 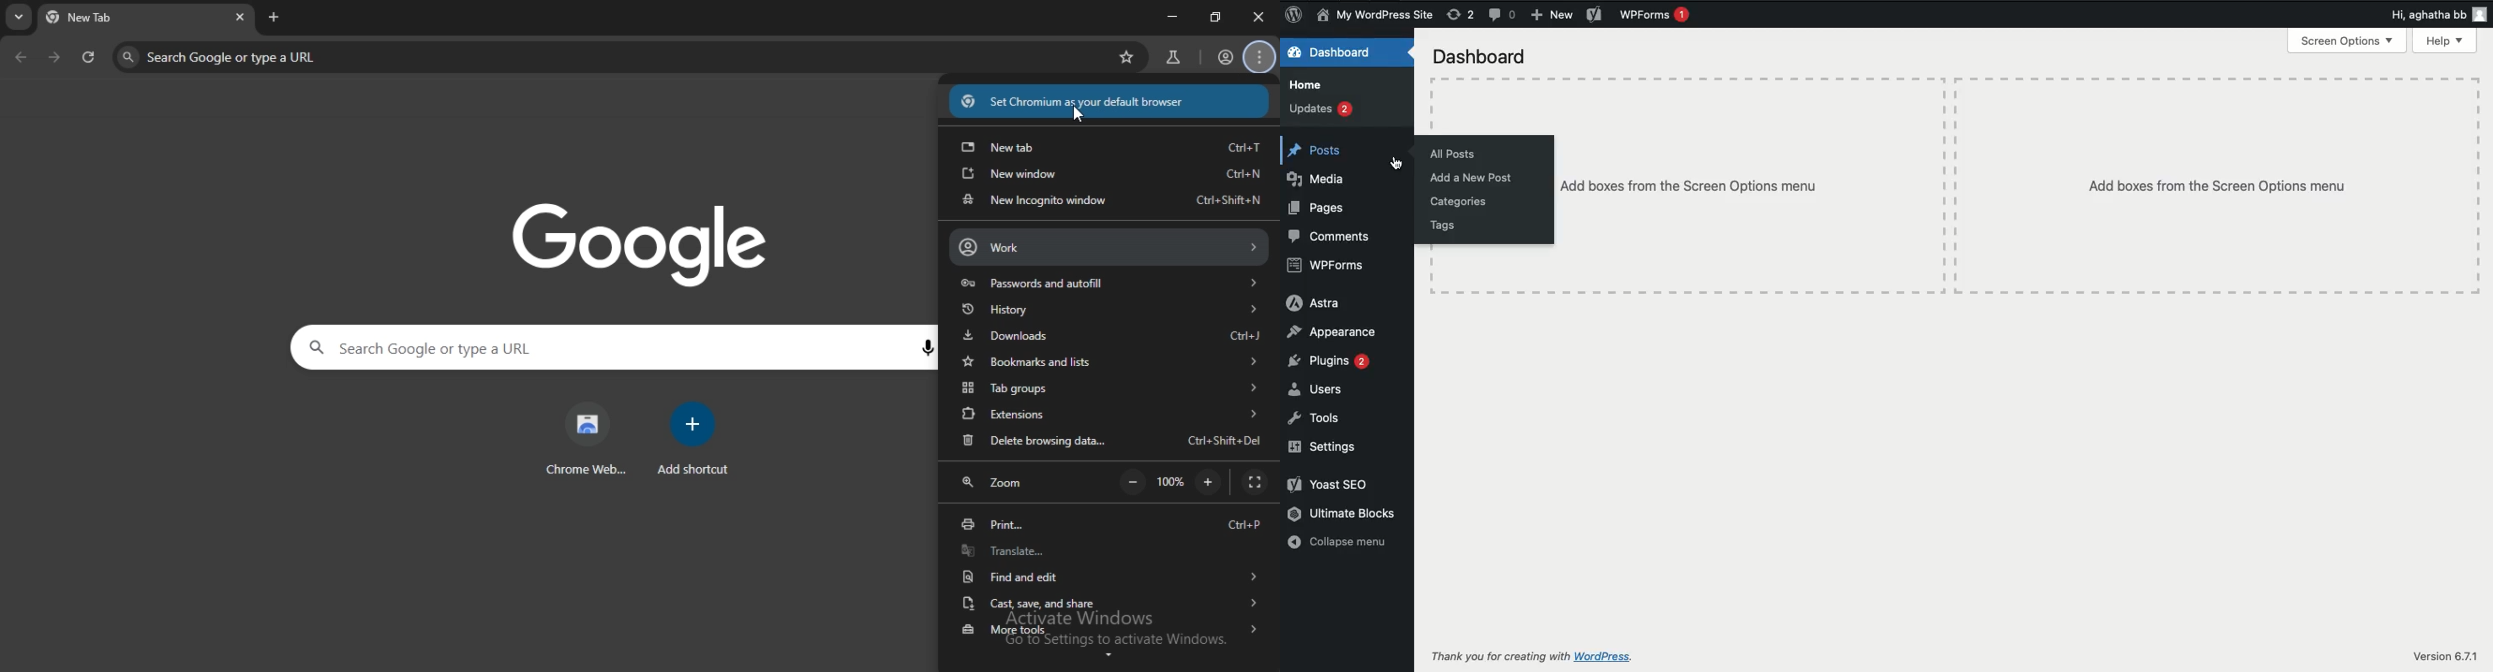 I want to click on Media, so click(x=1315, y=179).